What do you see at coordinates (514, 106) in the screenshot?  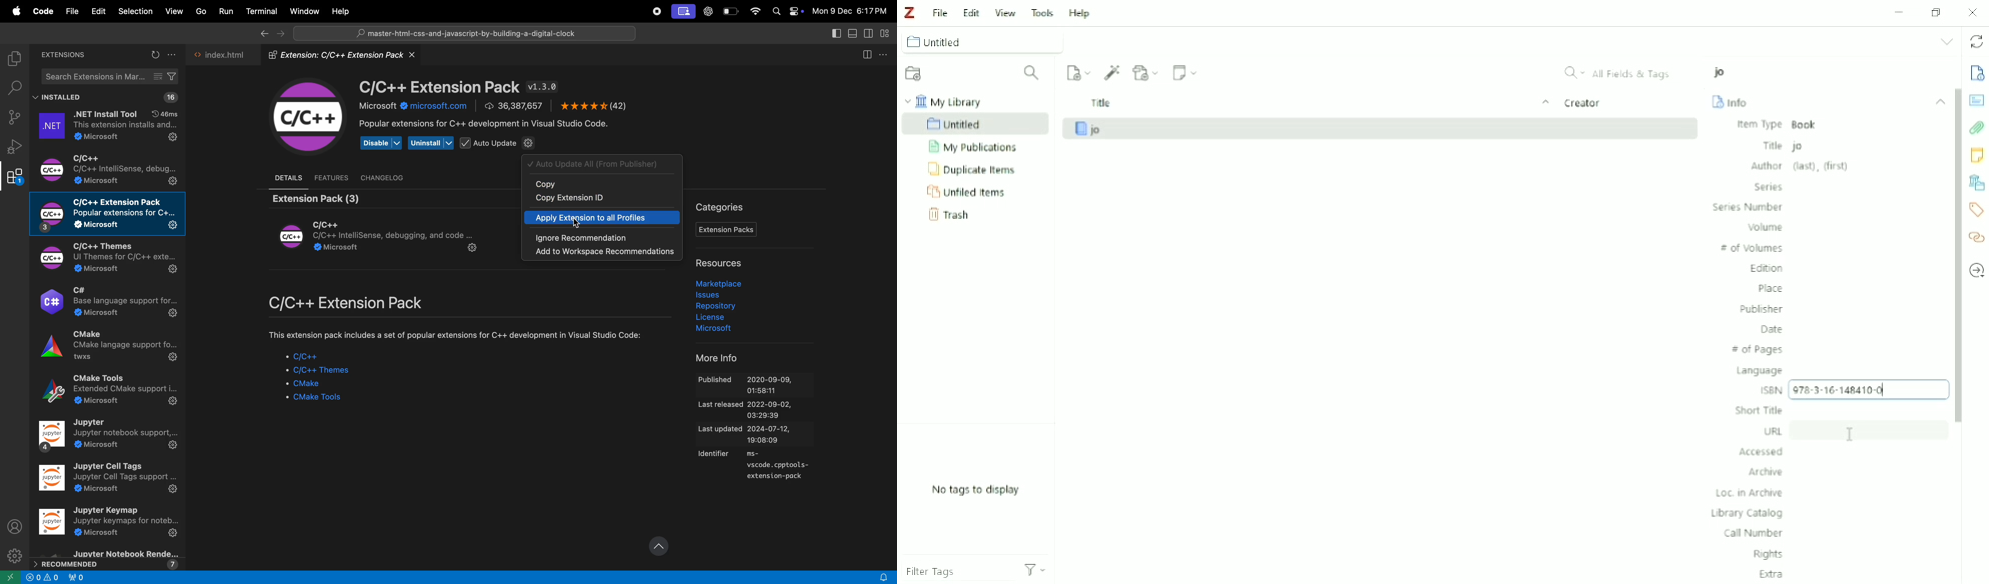 I see `number of downloads` at bounding box center [514, 106].